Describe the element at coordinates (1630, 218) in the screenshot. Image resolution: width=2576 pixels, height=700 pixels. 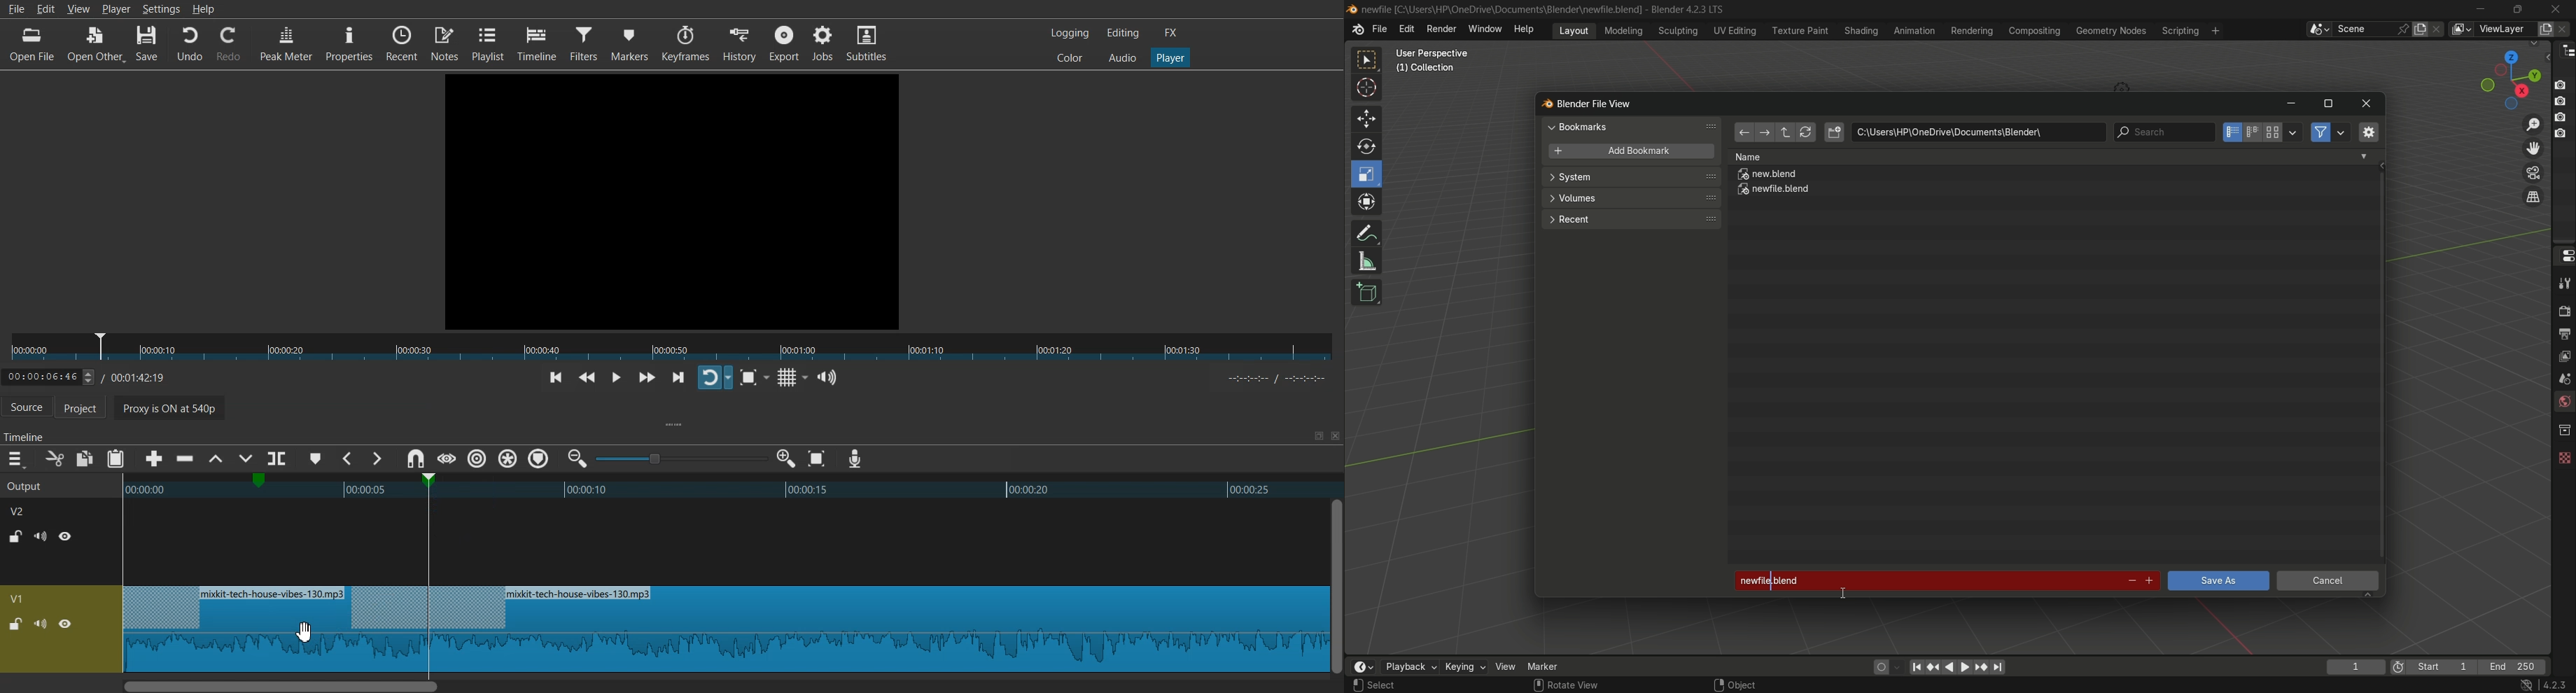
I see `recent` at that location.